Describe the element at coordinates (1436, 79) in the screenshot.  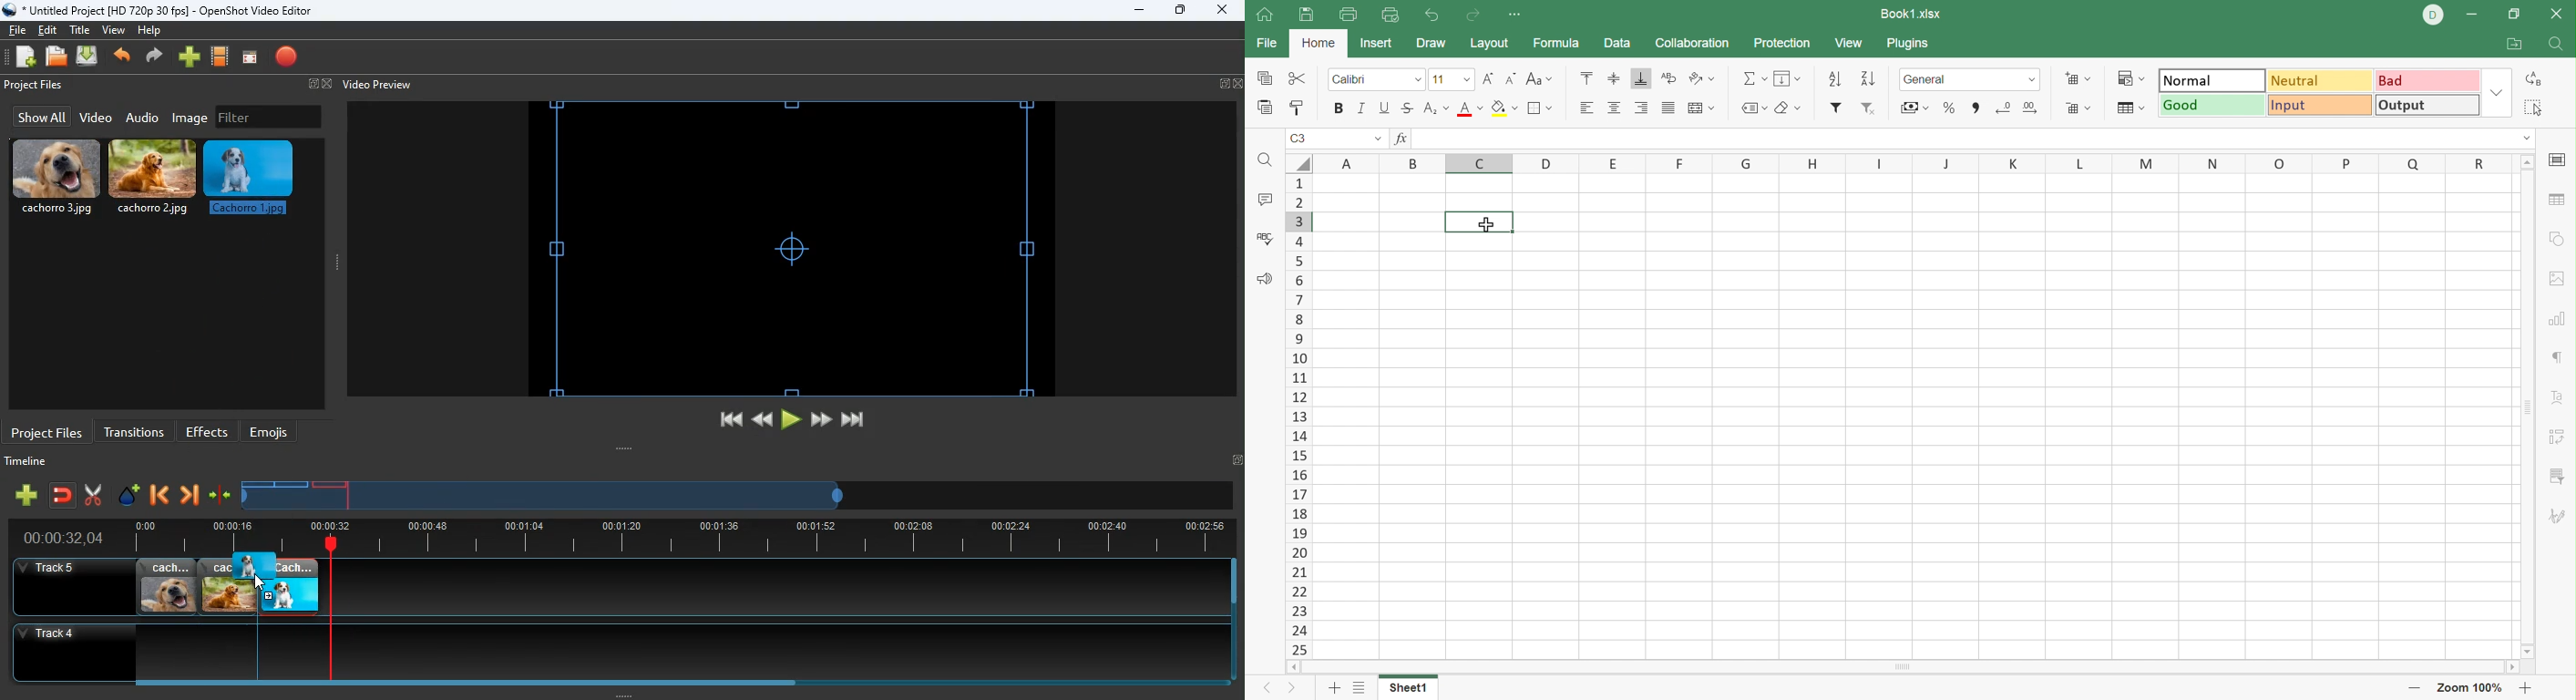
I see `11` at that location.